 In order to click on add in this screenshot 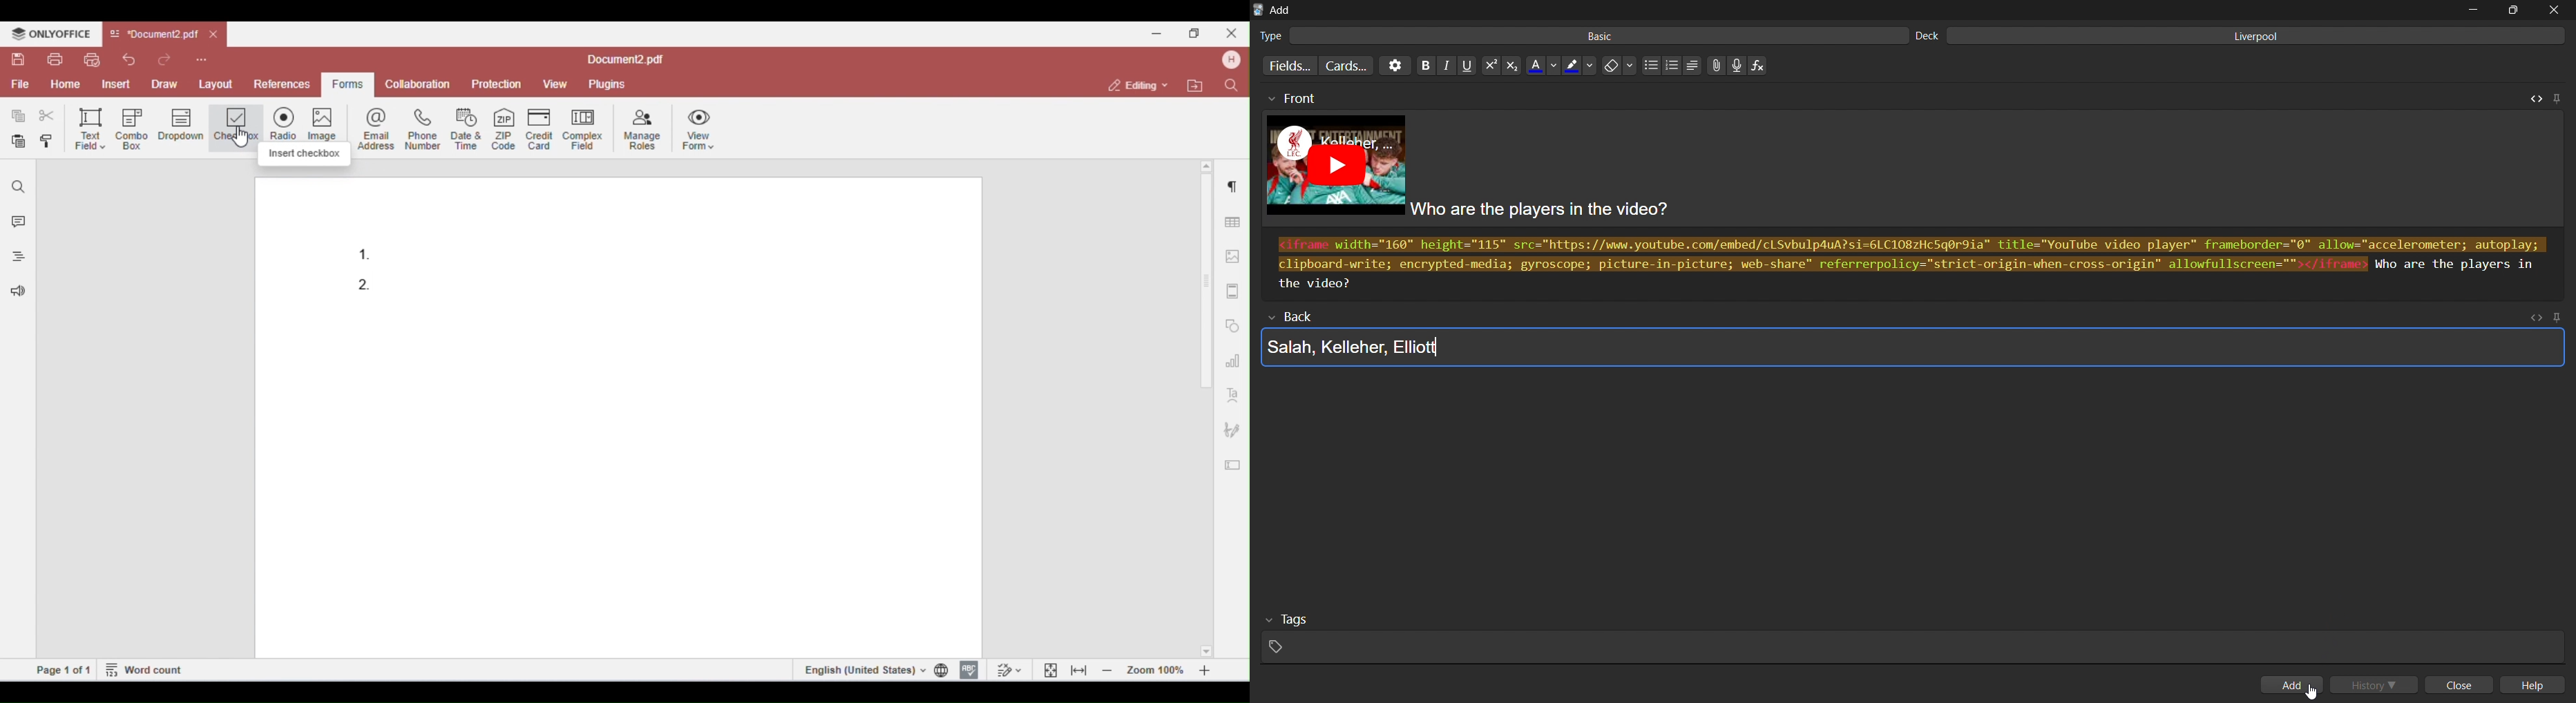, I will do `click(2294, 684)`.